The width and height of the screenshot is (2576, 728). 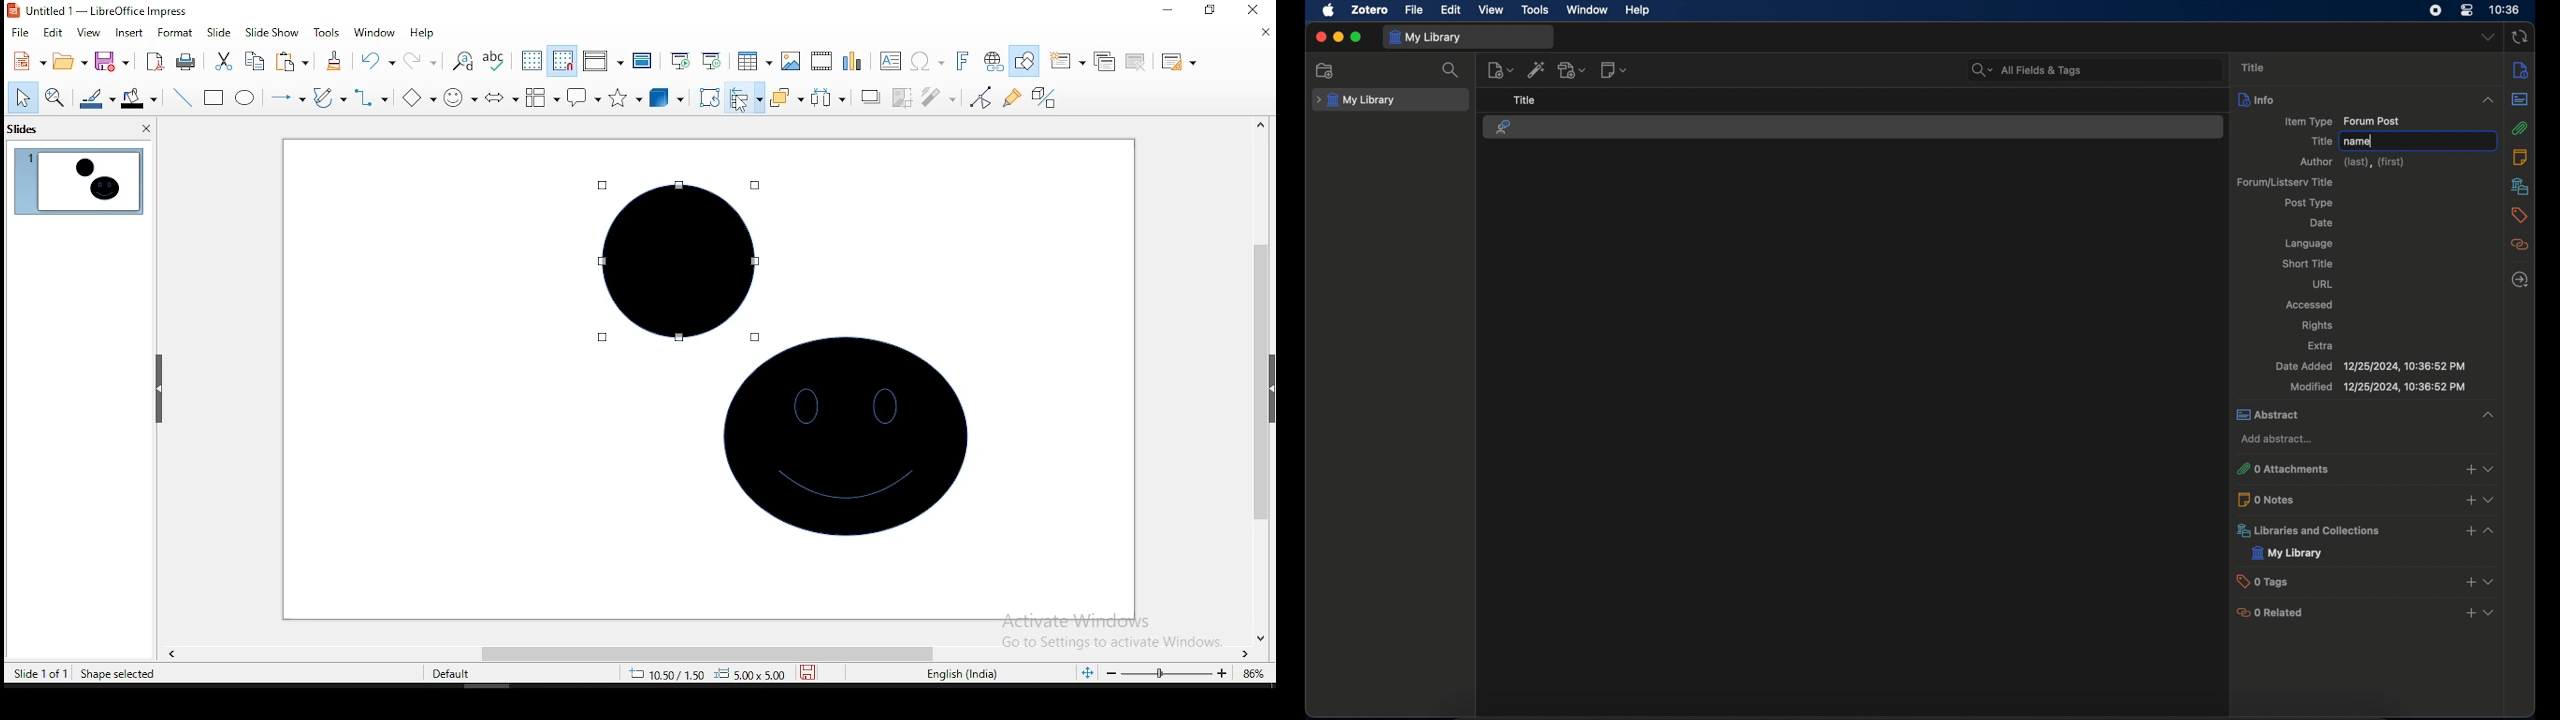 What do you see at coordinates (372, 97) in the screenshot?
I see `connectors` at bounding box center [372, 97].